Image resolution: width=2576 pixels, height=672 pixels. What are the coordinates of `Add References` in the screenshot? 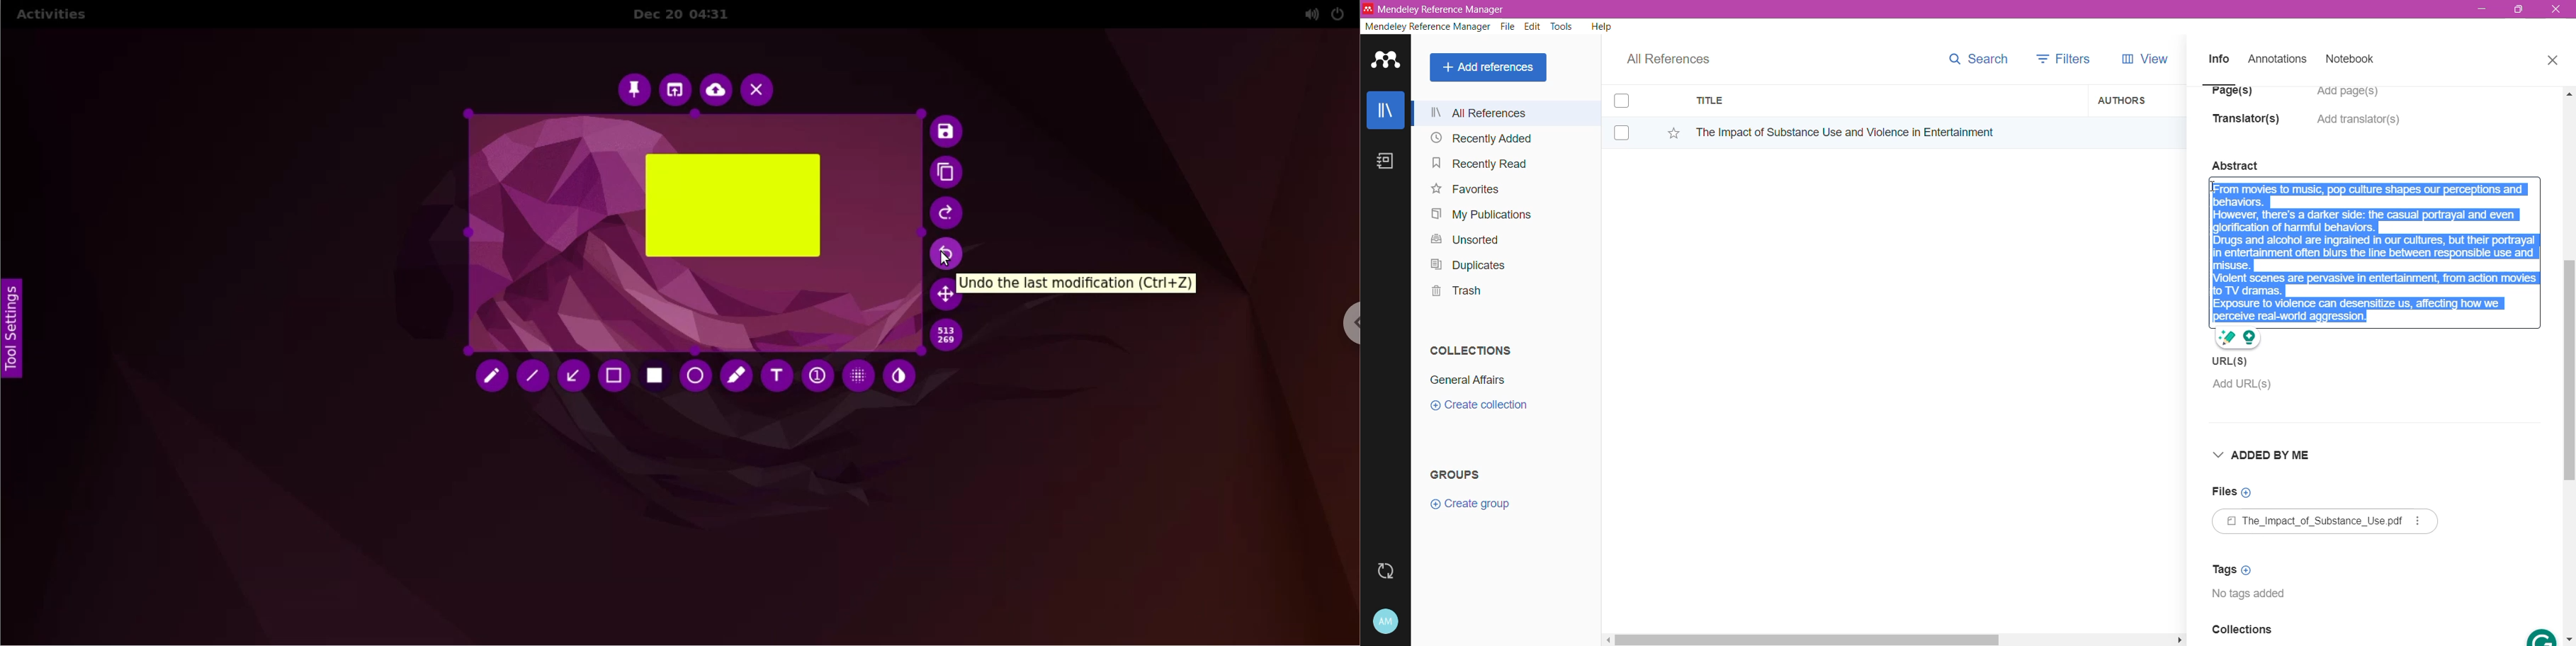 It's located at (1491, 67).